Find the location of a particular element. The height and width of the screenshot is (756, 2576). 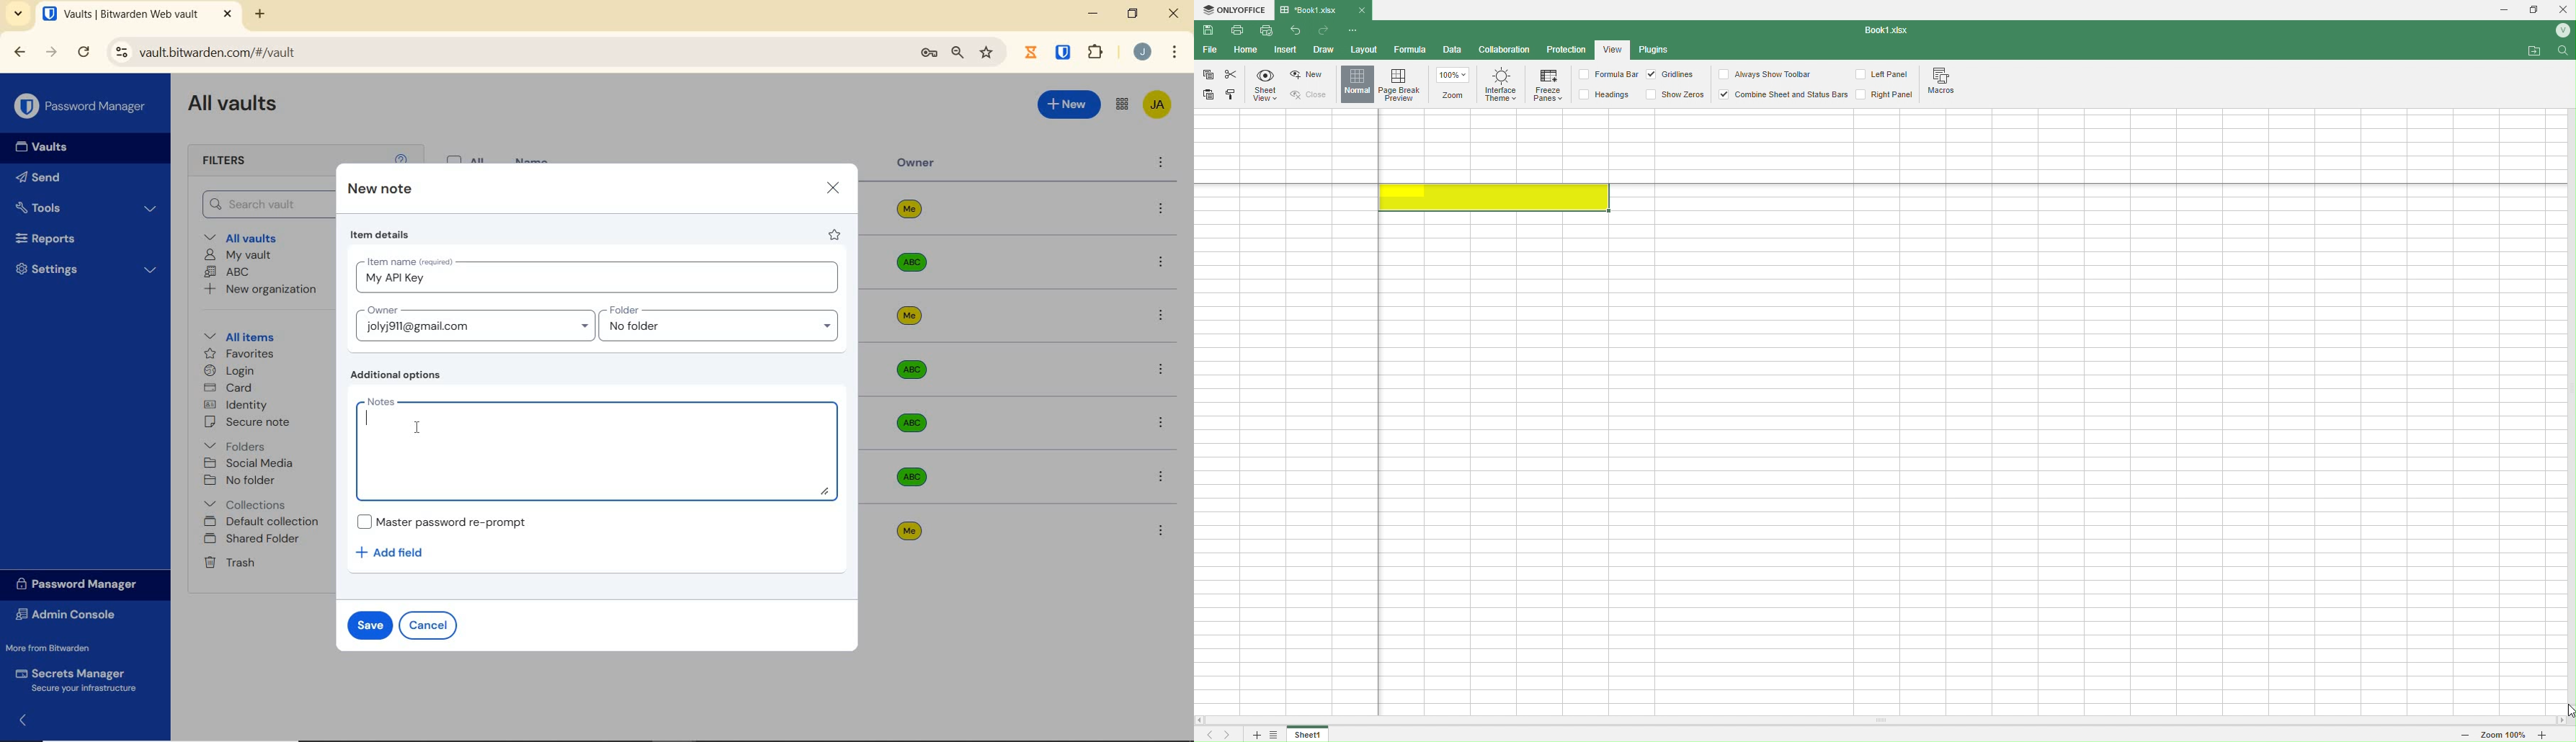

close is located at coordinates (833, 187).